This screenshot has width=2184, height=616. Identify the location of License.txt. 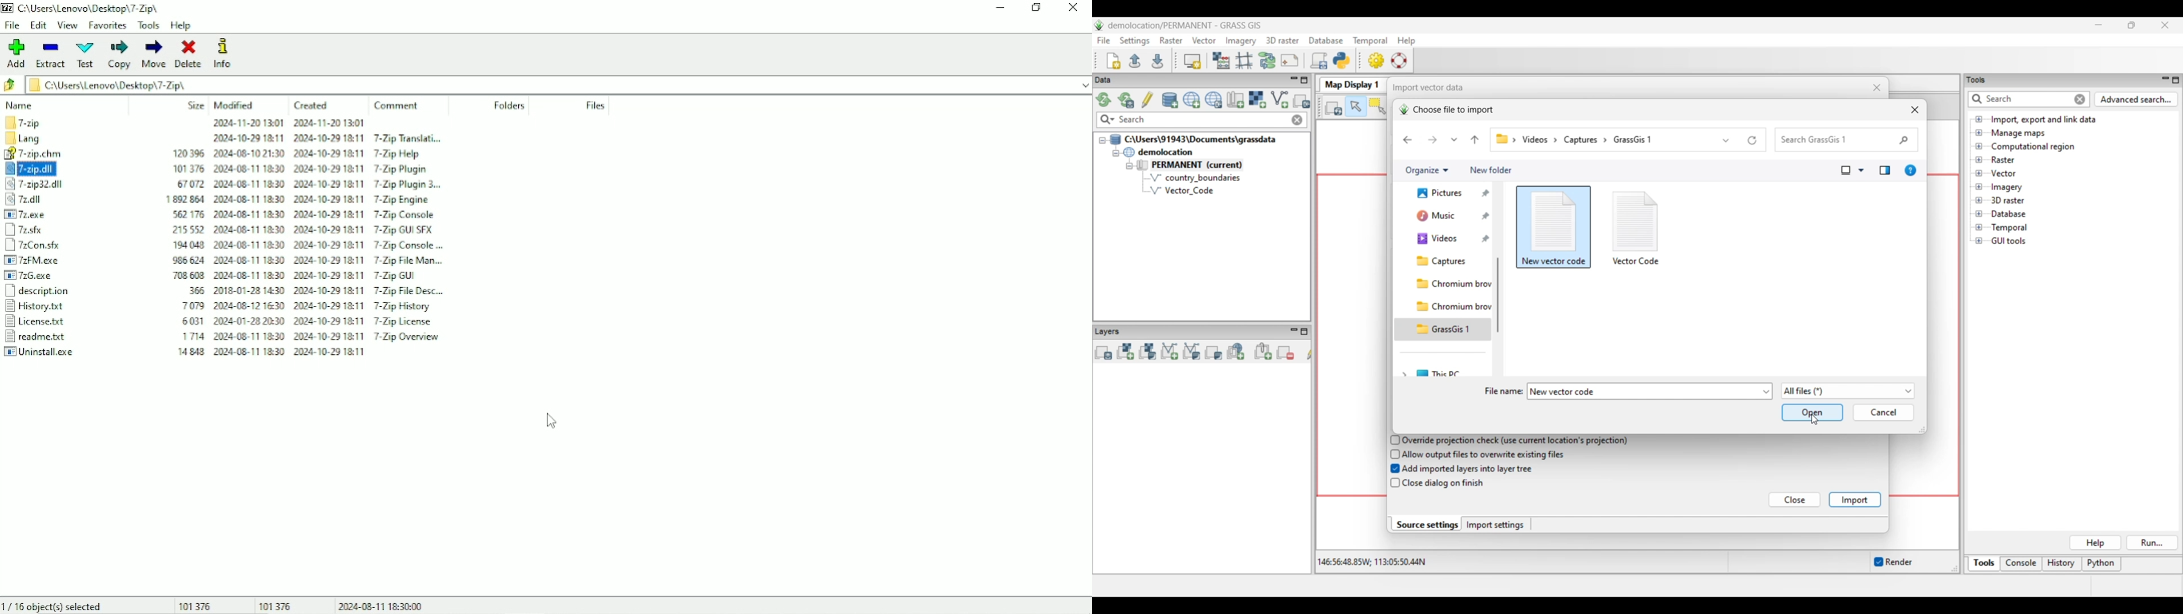
(39, 323).